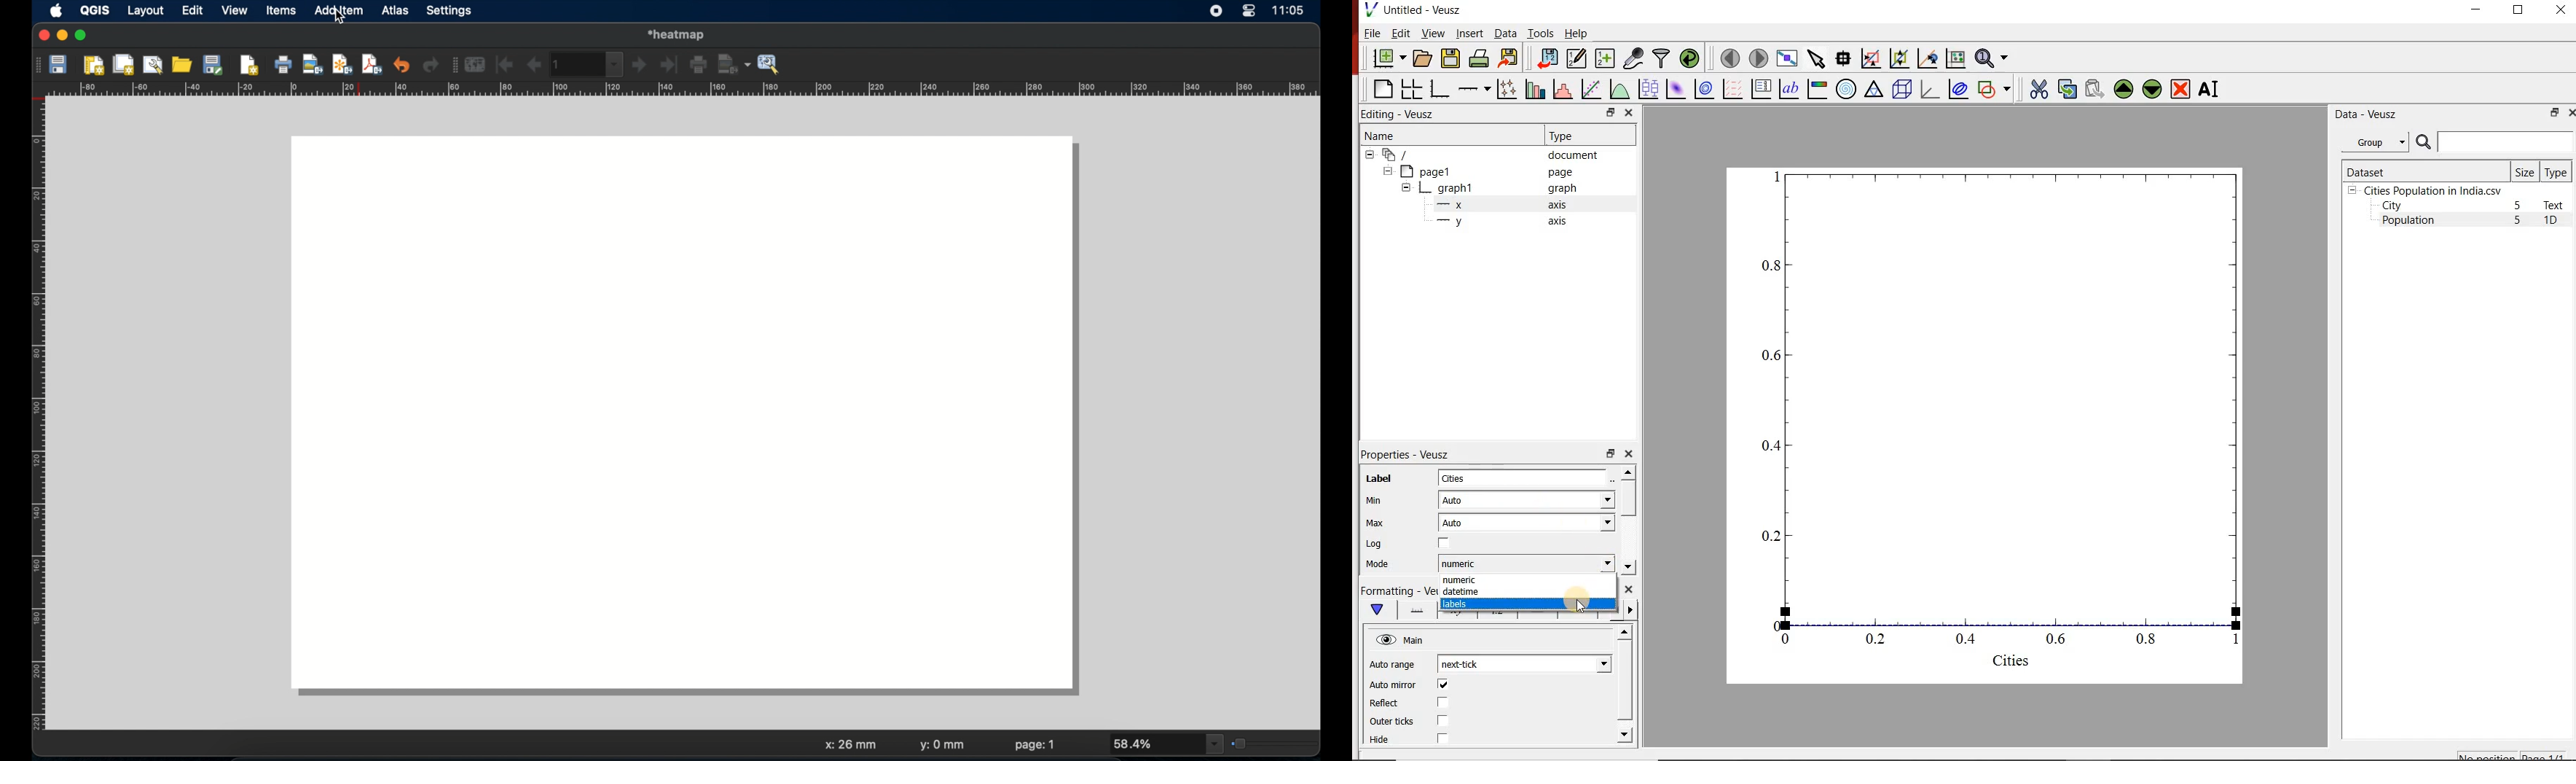  What do you see at coordinates (1647, 88) in the screenshot?
I see `plot box plots` at bounding box center [1647, 88].